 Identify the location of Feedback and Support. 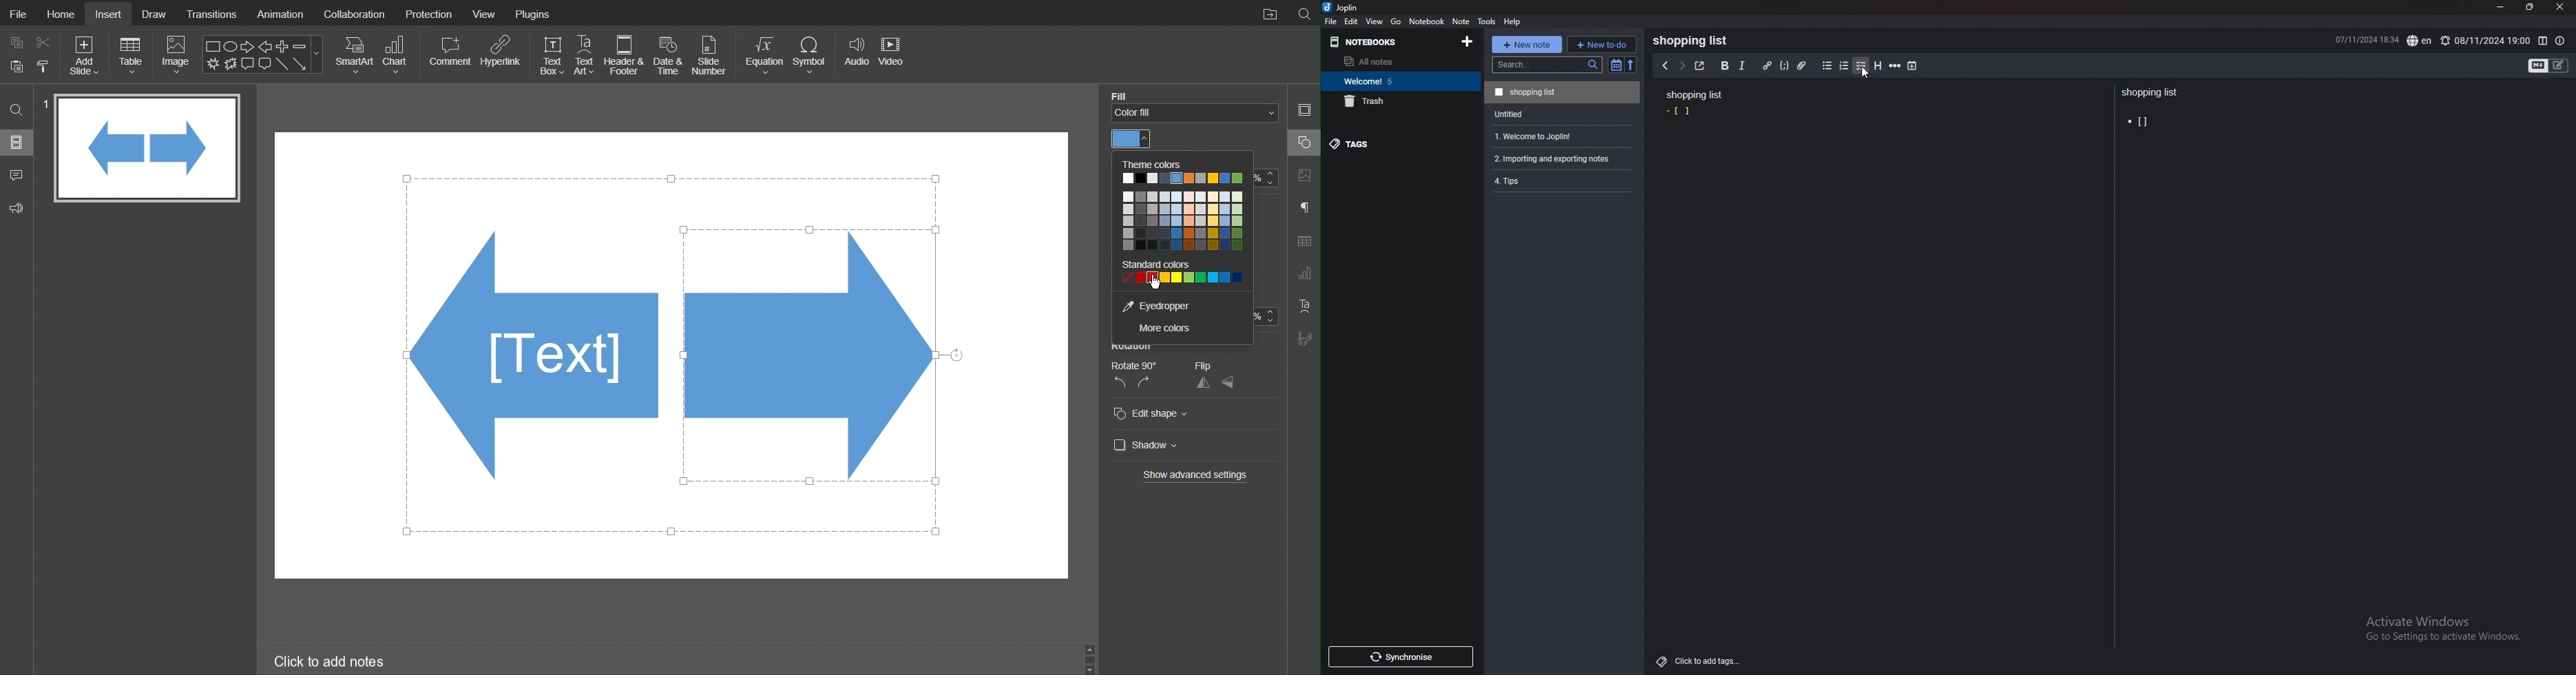
(17, 205).